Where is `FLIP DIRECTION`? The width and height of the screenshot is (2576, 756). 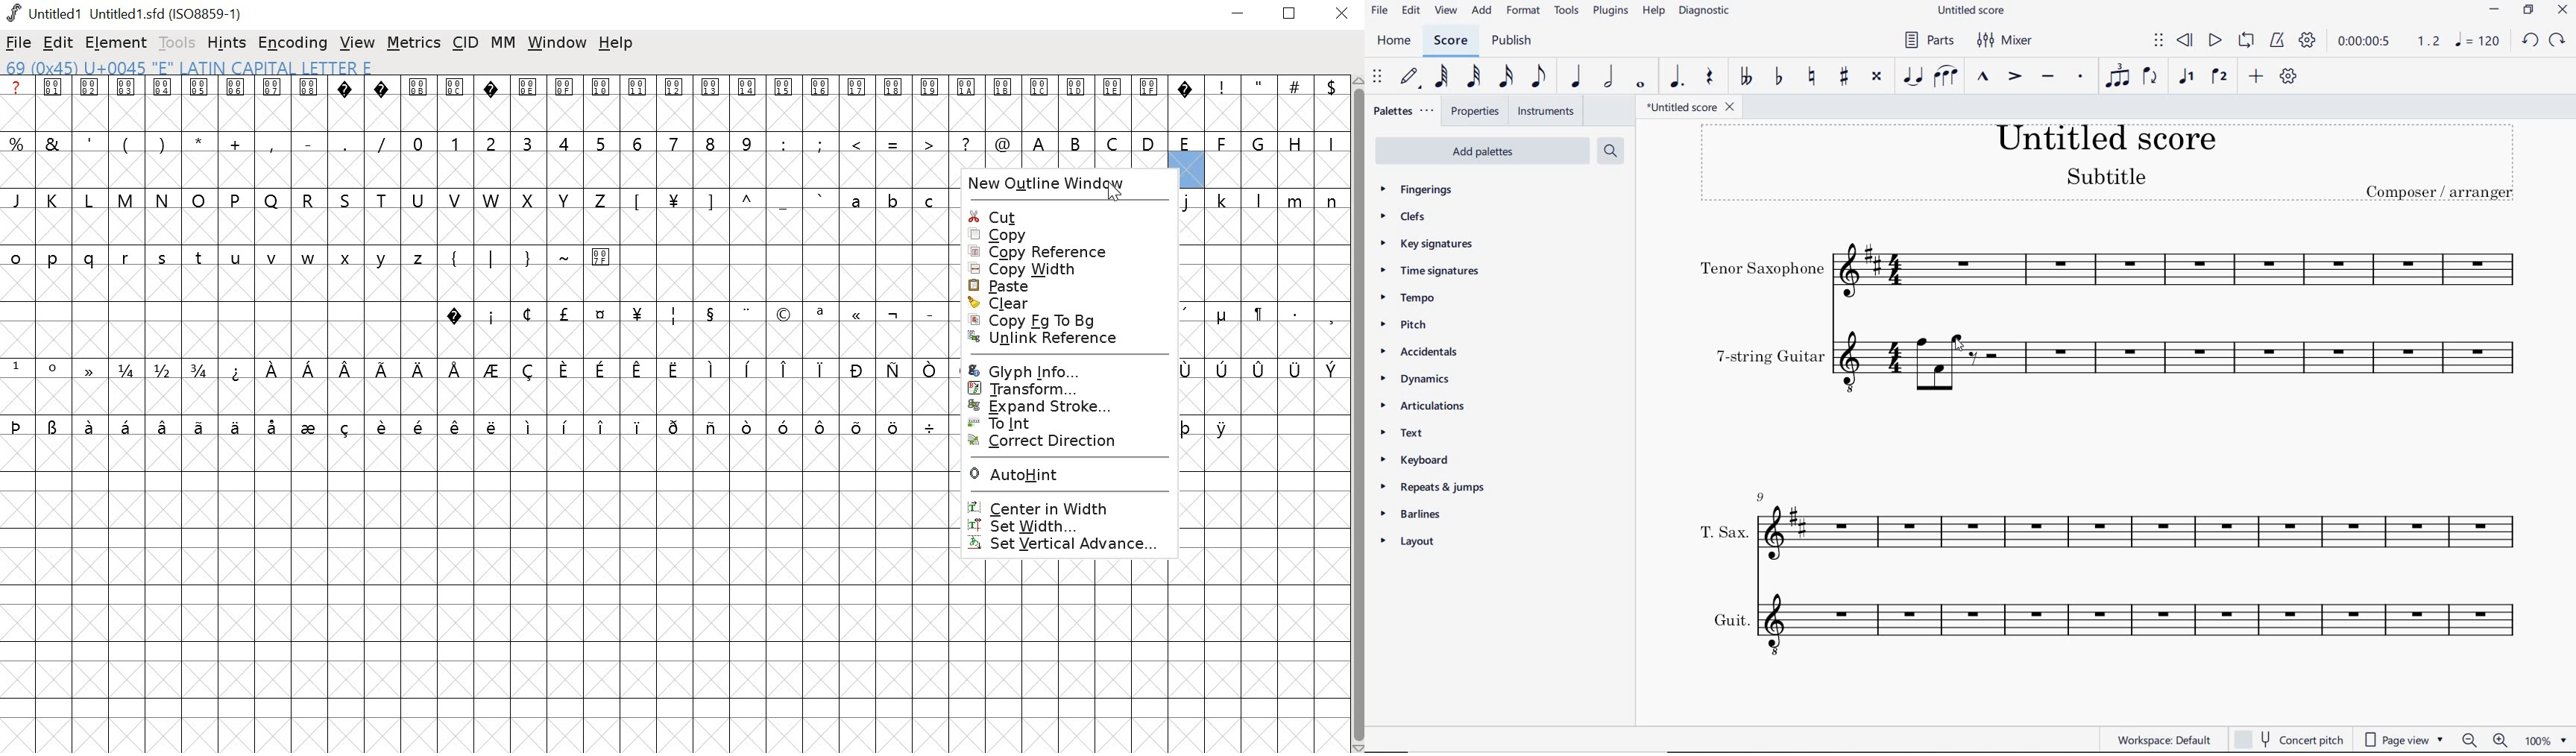
FLIP DIRECTION is located at coordinates (2150, 76).